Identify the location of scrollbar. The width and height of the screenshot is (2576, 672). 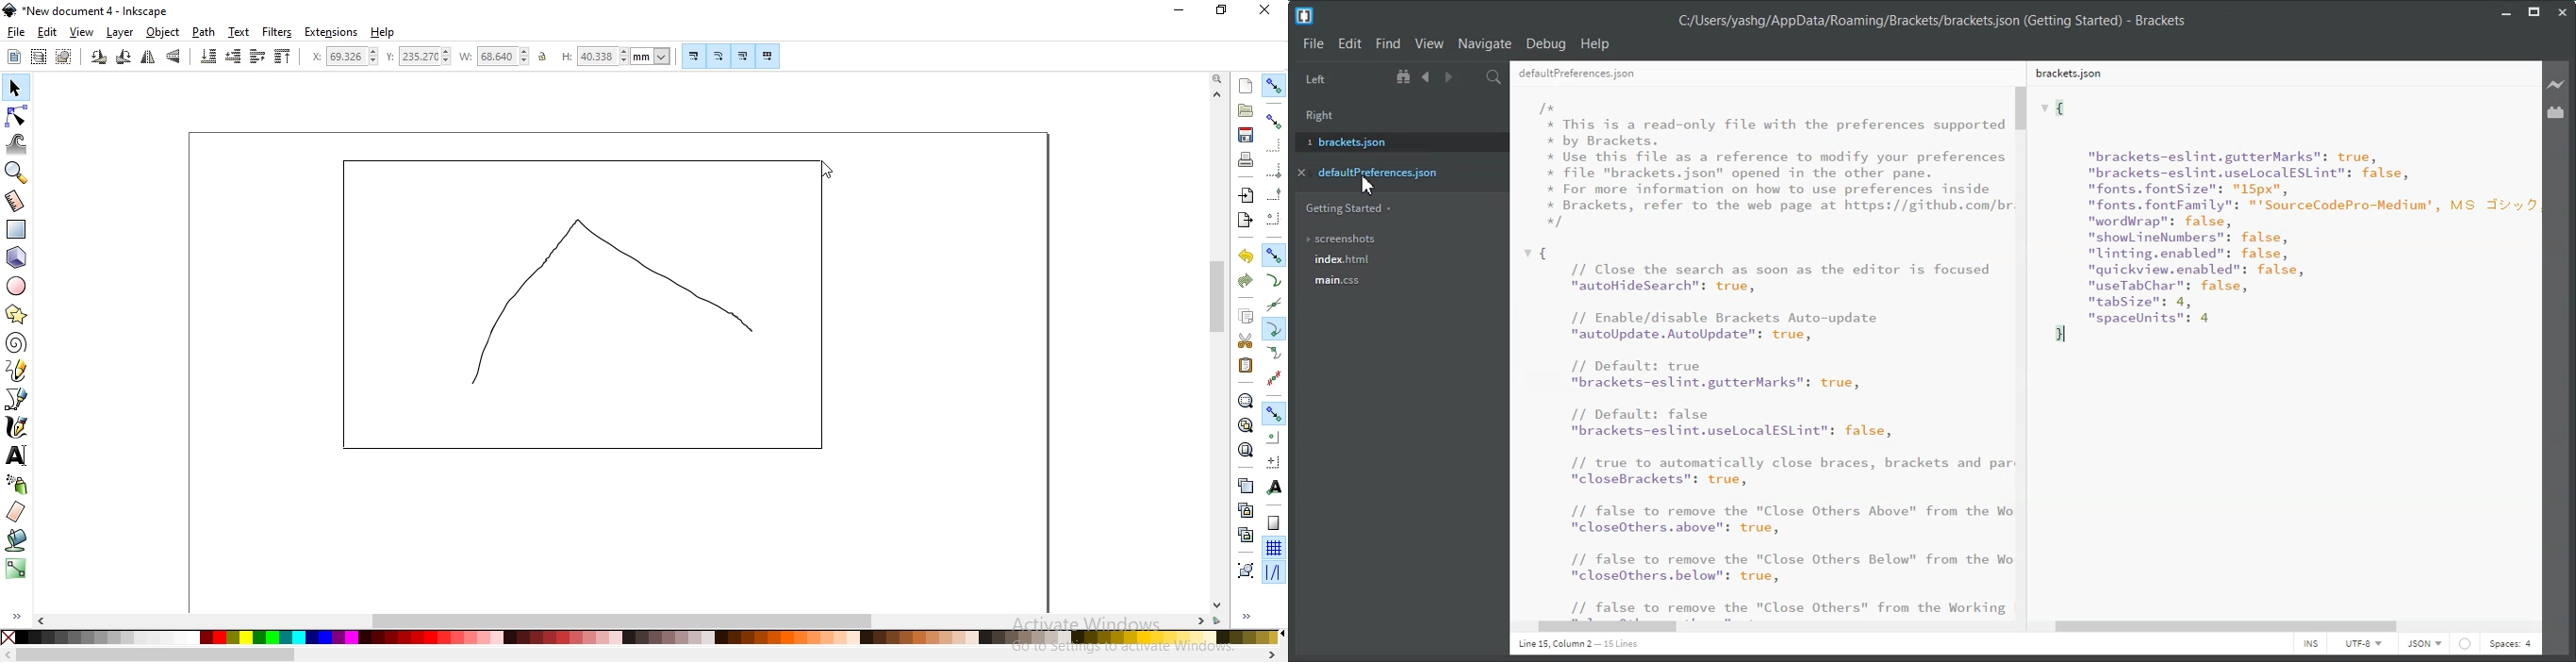
(1219, 299).